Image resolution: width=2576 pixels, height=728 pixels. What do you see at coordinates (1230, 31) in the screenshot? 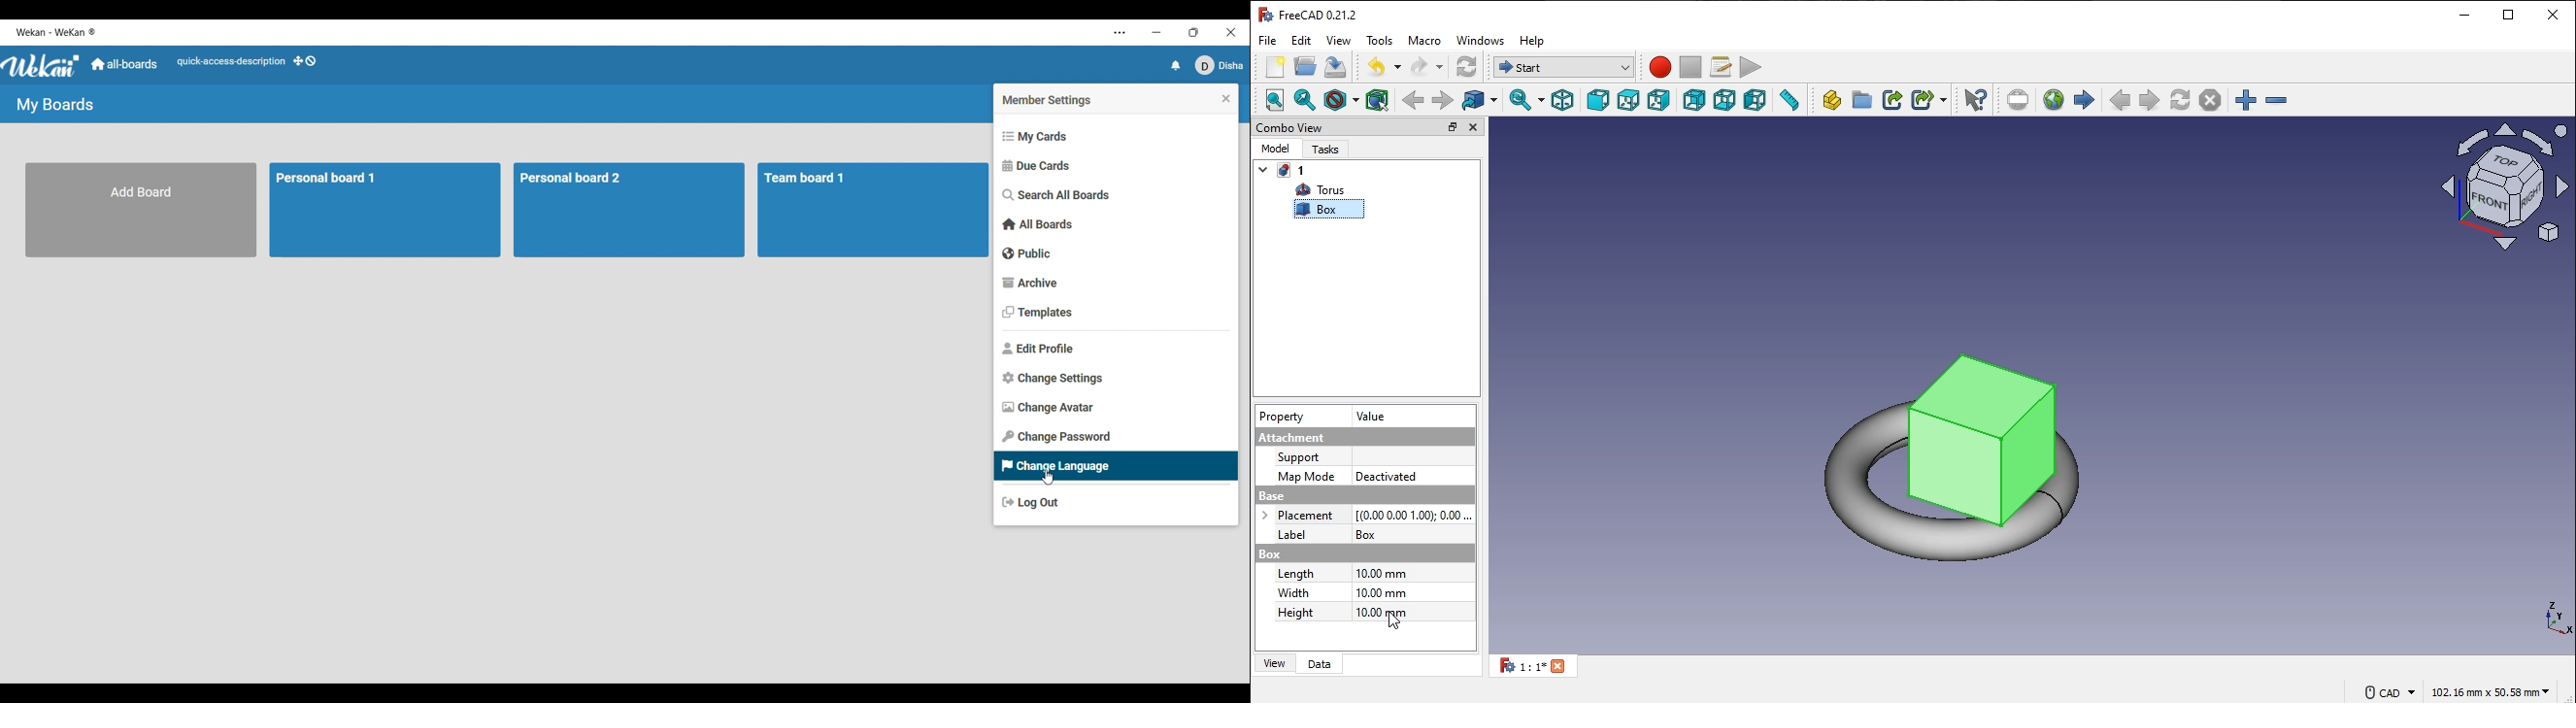
I see `Close` at bounding box center [1230, 31].